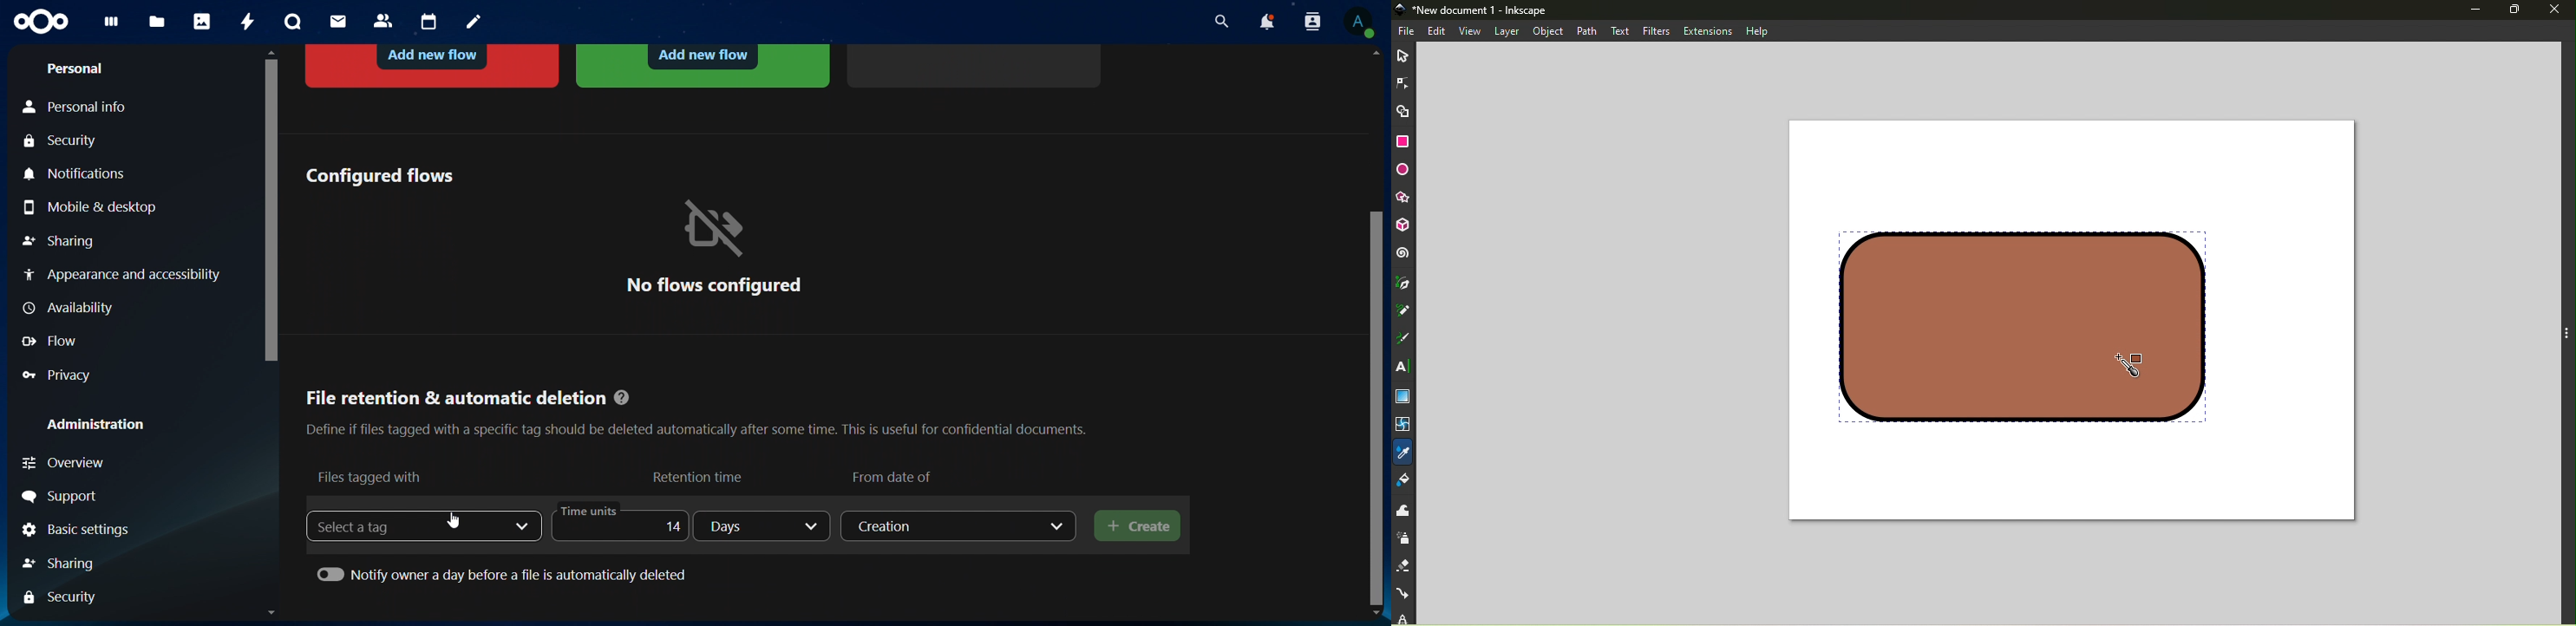 The width and height of the screenshot is (2576, 644). I want to click on files, so click(157, 23).